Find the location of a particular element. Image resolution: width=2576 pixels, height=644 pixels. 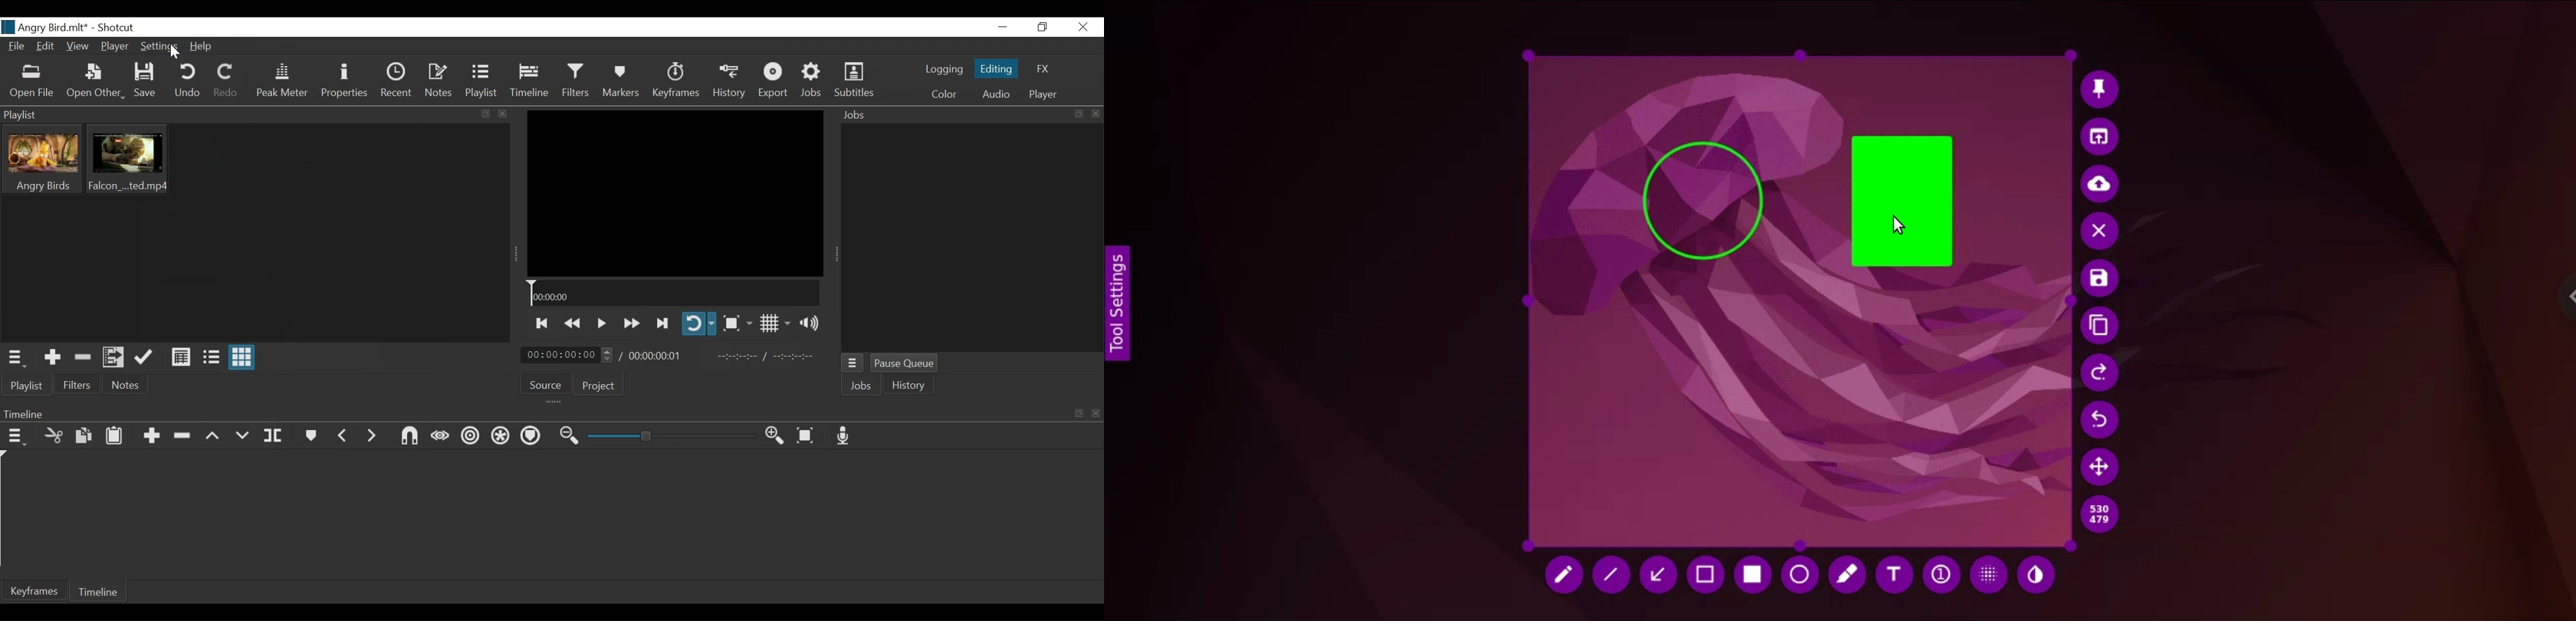

Player is located at coordinates (114, 46).